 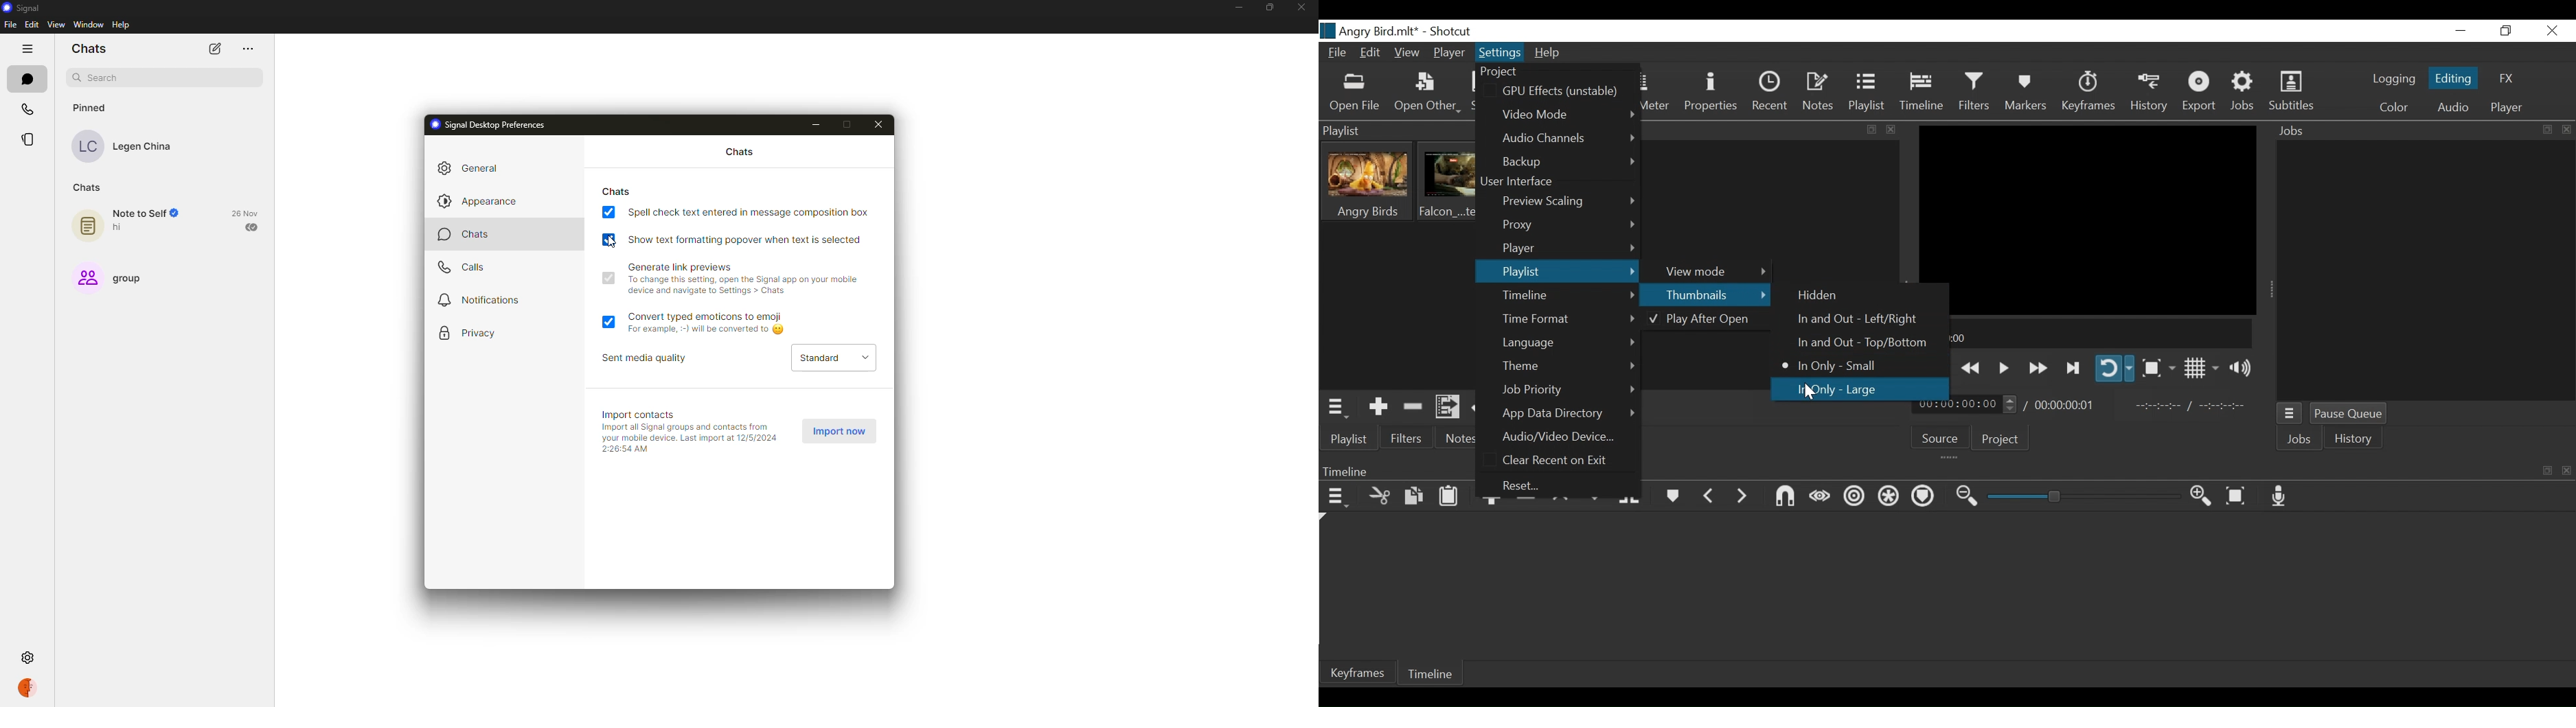 I want to click on In Only - Small, so click(x=1834, y=365).